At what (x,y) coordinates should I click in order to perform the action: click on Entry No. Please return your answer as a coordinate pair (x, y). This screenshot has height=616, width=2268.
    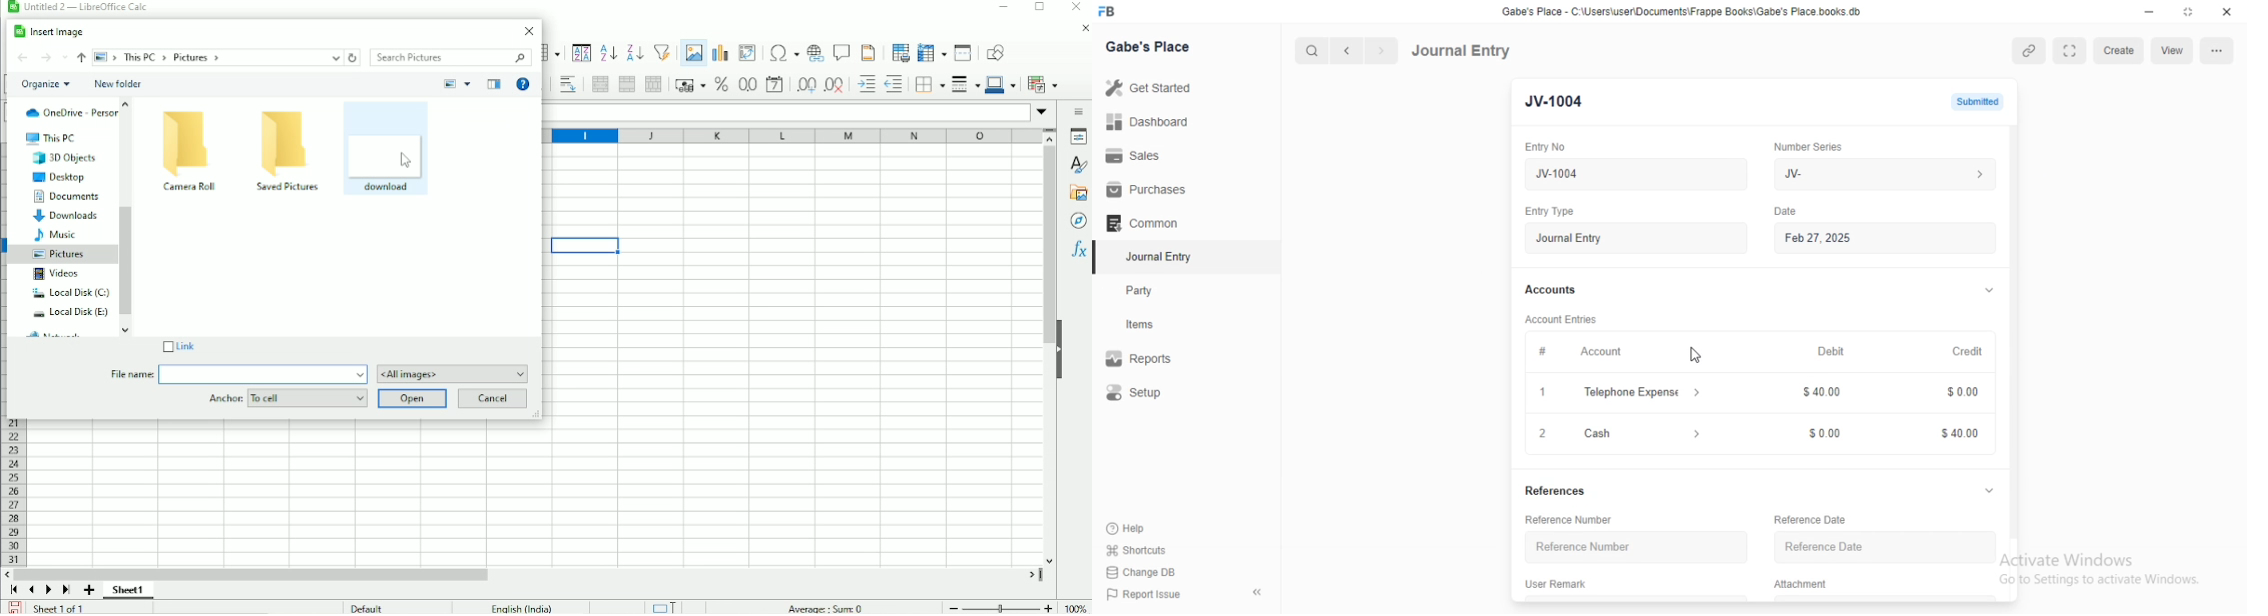
    Looking at the image, I should click on (1543, 145).